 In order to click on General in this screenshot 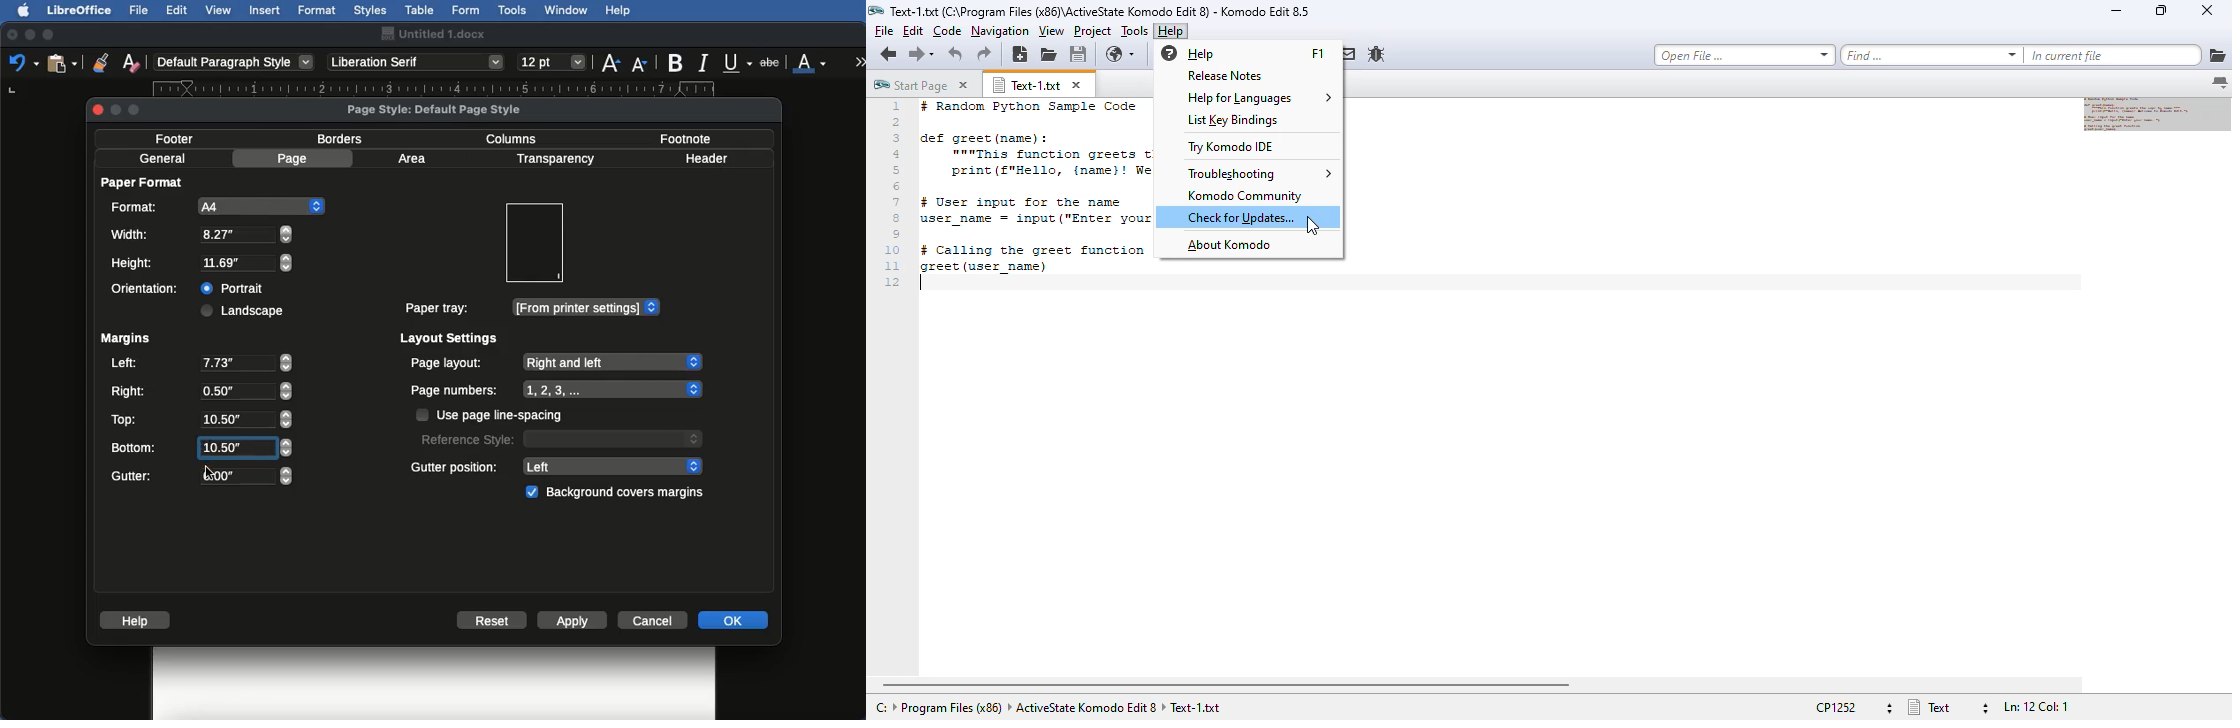, I will do `click(163, 158)`.